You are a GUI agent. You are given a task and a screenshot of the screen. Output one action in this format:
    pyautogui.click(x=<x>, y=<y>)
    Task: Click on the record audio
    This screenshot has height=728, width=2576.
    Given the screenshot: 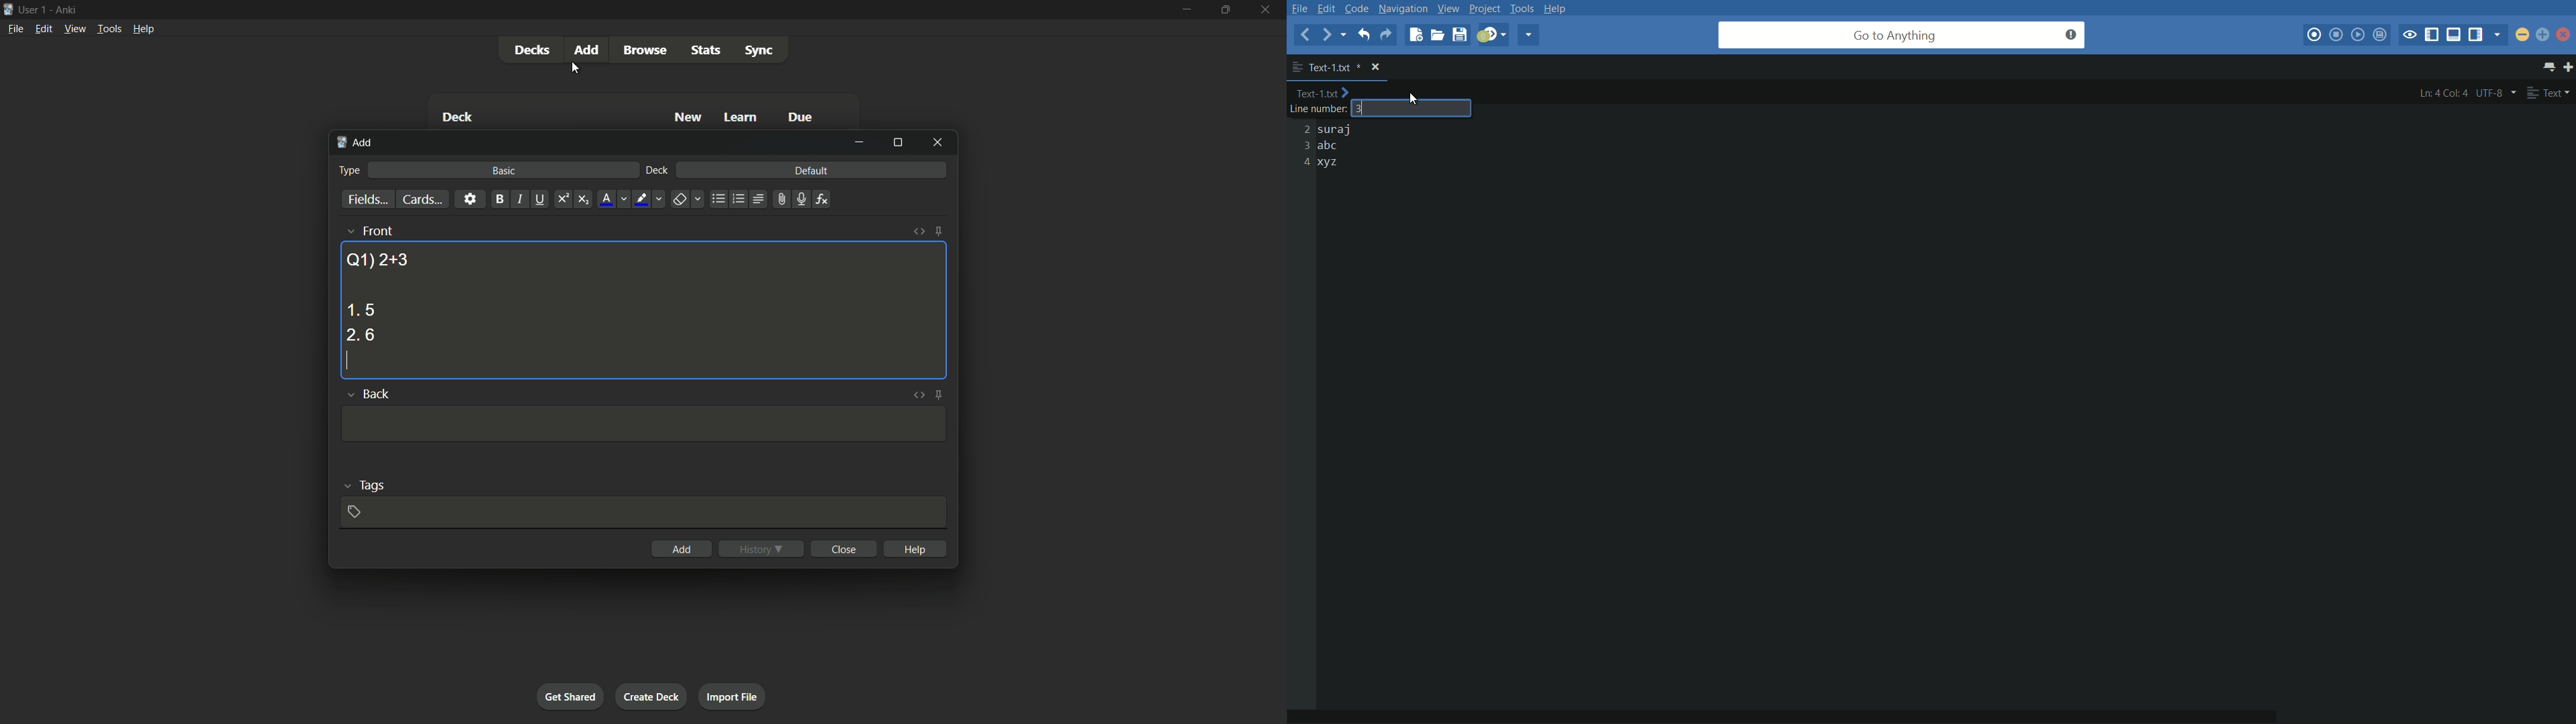 What is the action you would take?
    pyautogui.click(x=800, y=200)
    